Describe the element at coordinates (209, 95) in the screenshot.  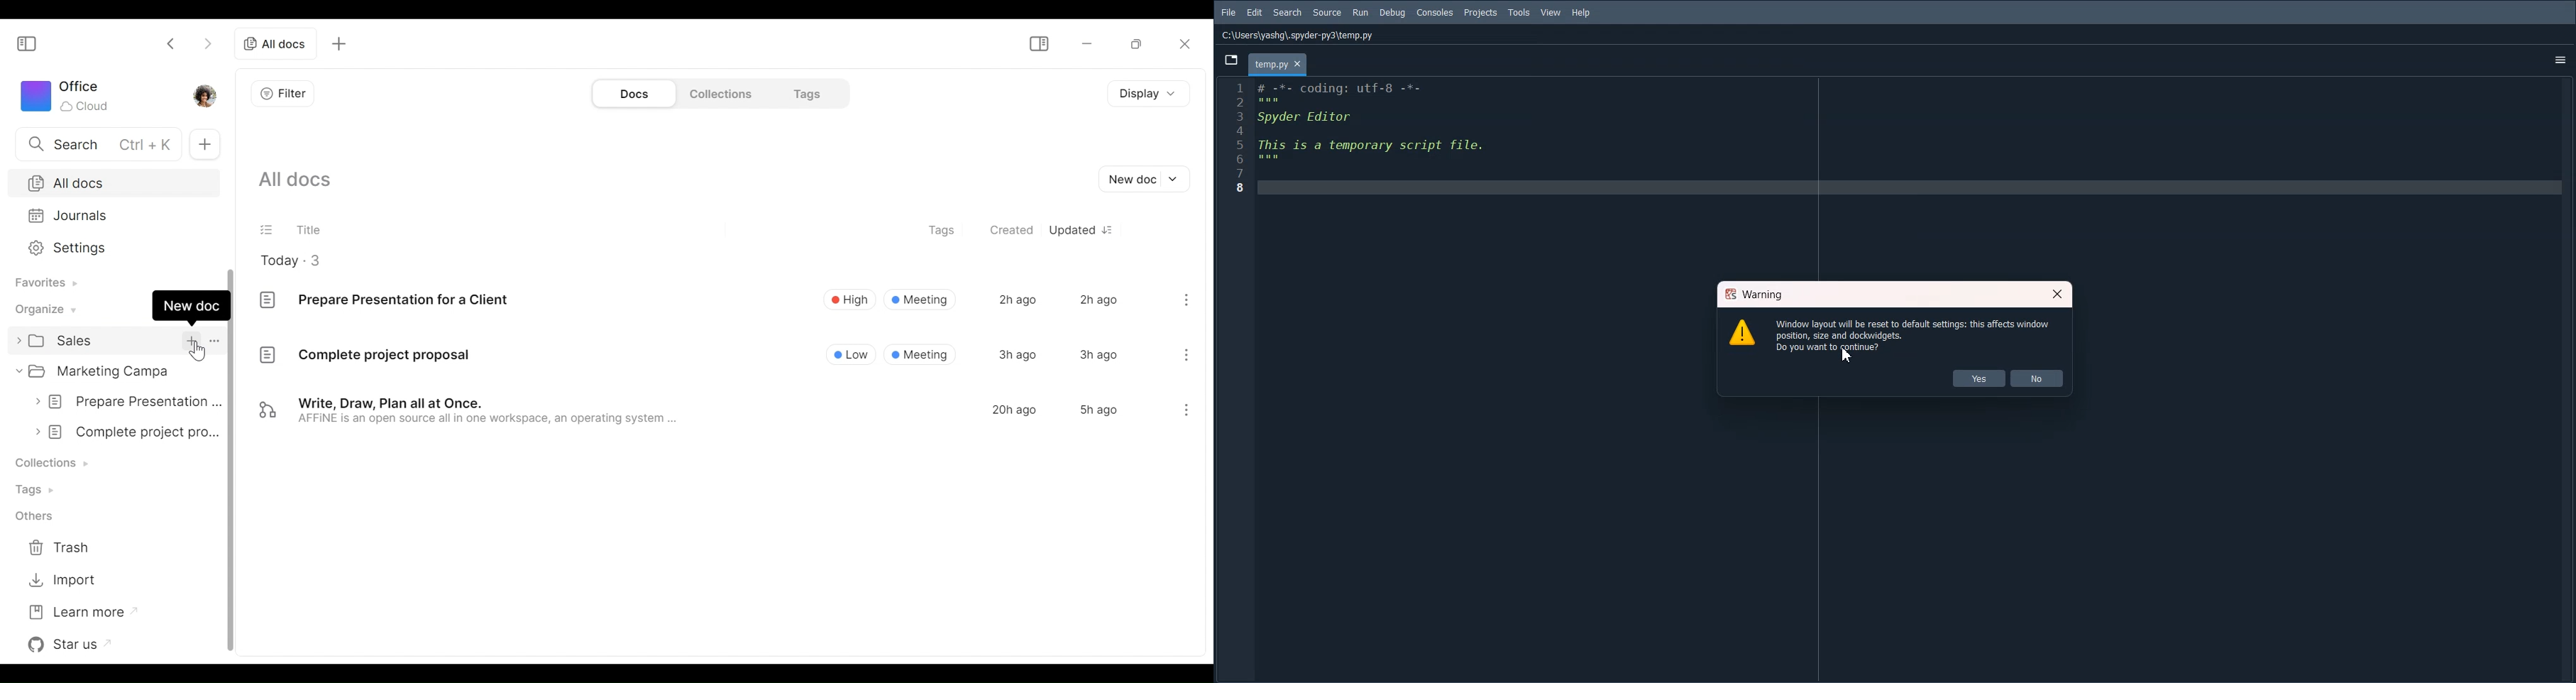
I see `Profile photo` at that location.